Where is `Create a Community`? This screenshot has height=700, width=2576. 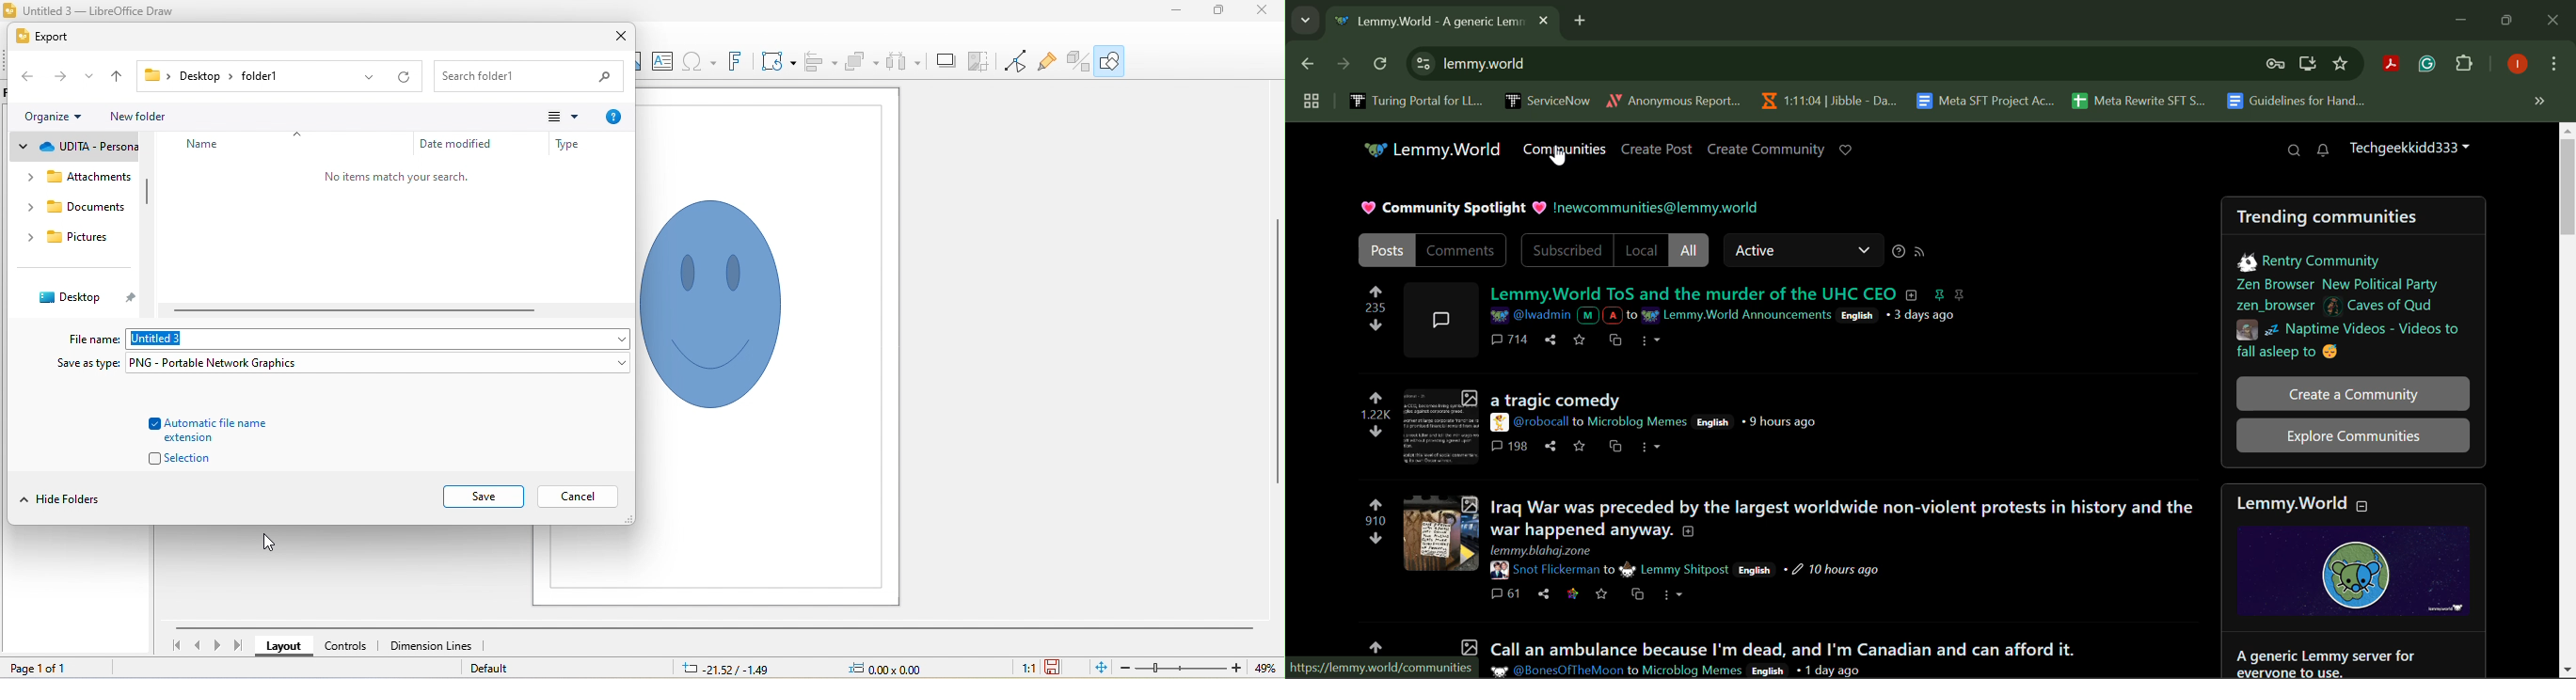 Create a Community is located at coordinates (2355, 393).